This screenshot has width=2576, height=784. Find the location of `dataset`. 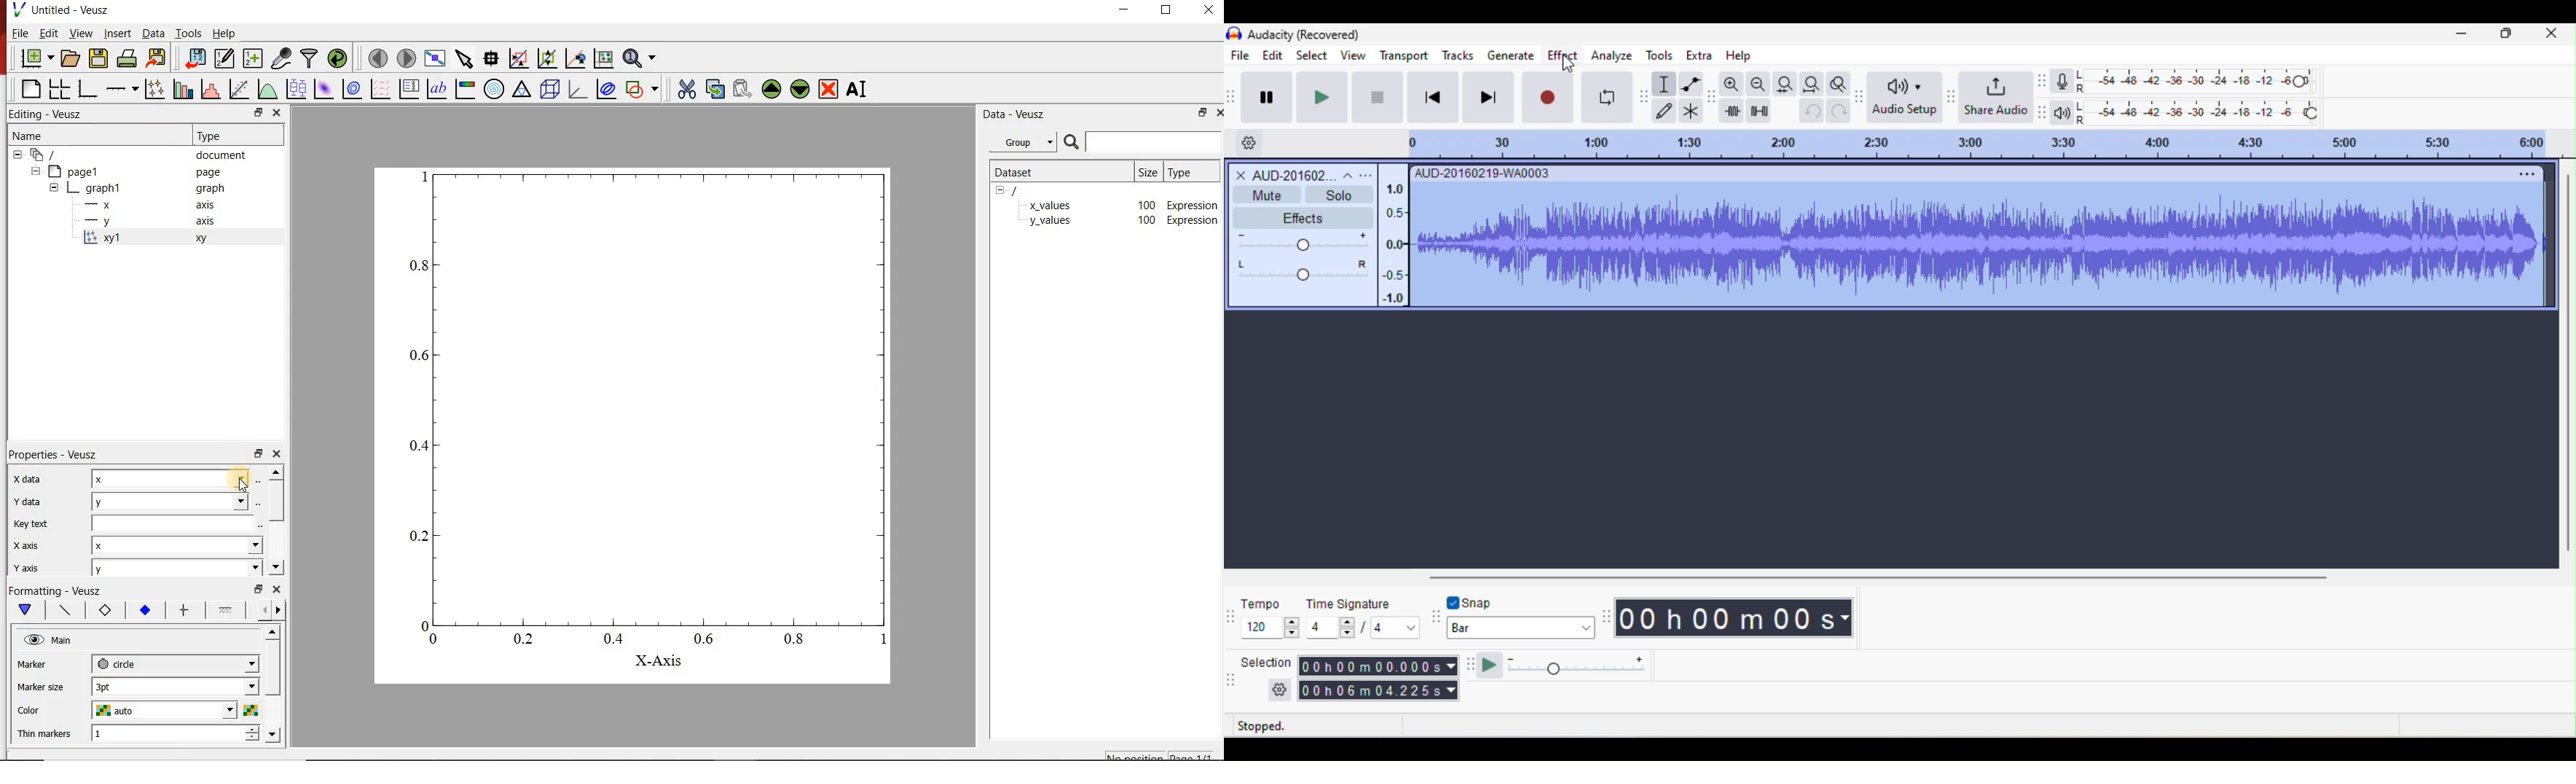

dataset is located at coordinates (1025, 172).